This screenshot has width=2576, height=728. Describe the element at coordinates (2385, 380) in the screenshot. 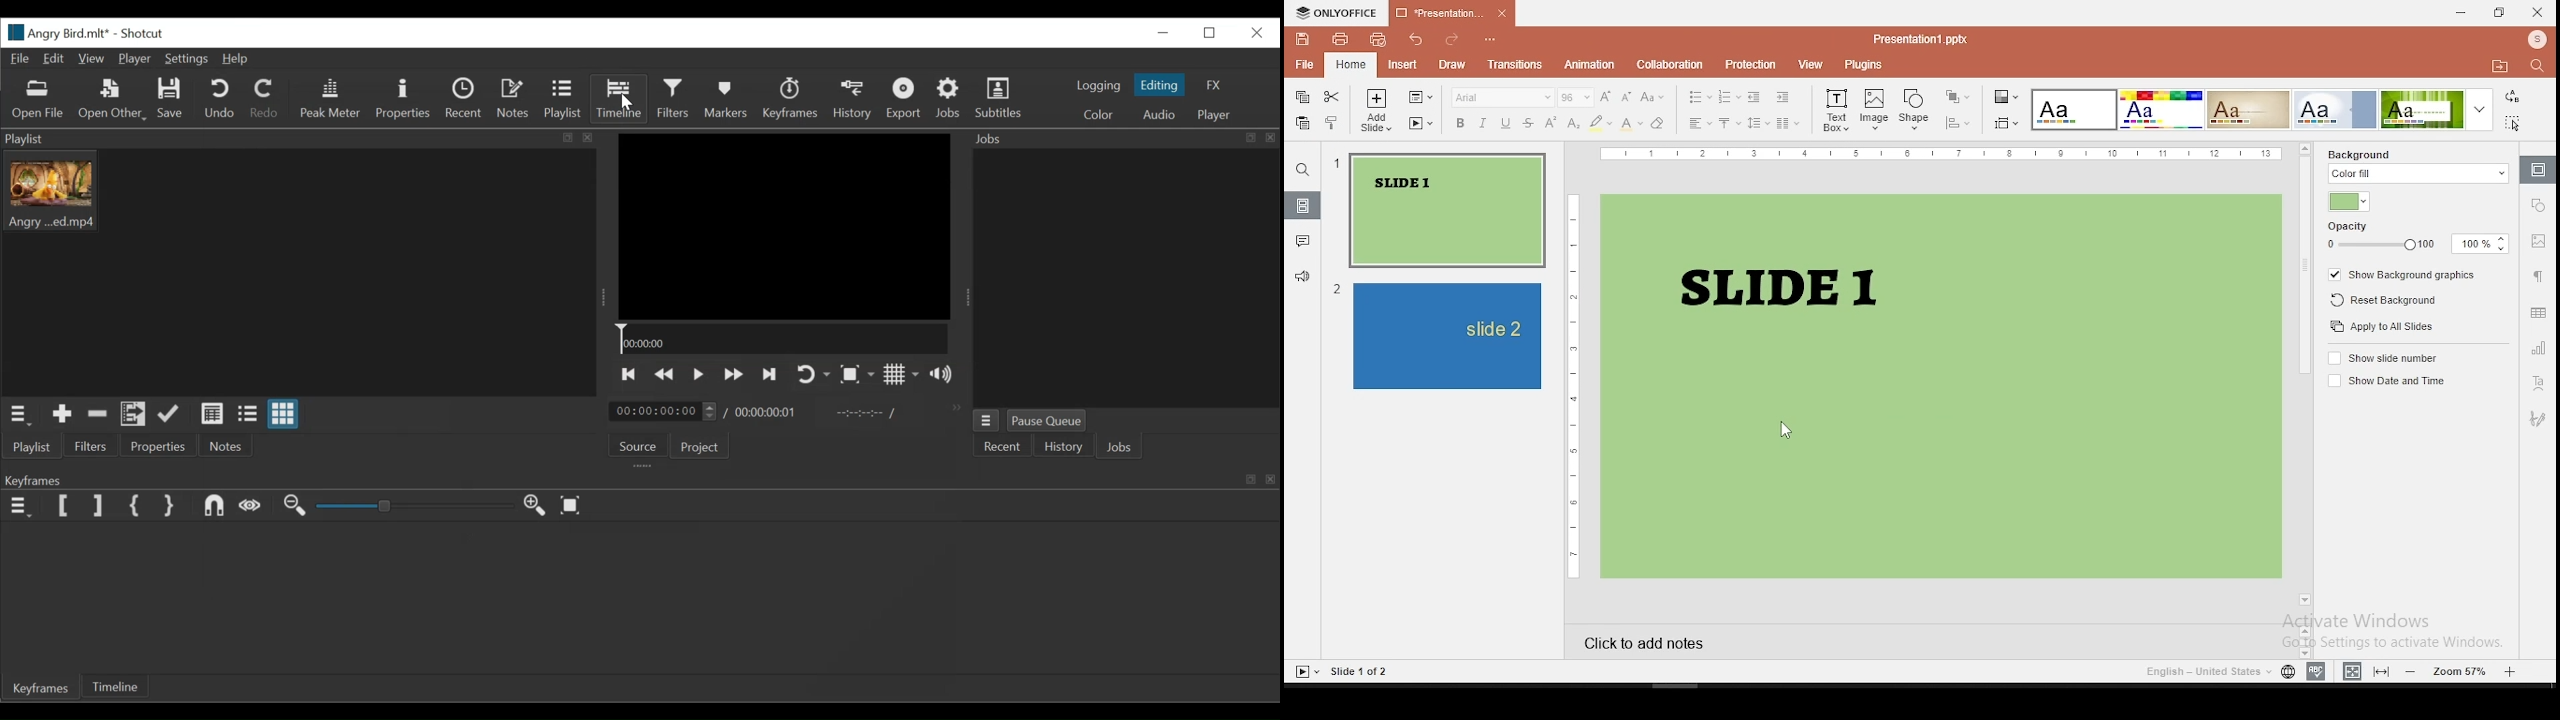

I see `show date and time` at that location.